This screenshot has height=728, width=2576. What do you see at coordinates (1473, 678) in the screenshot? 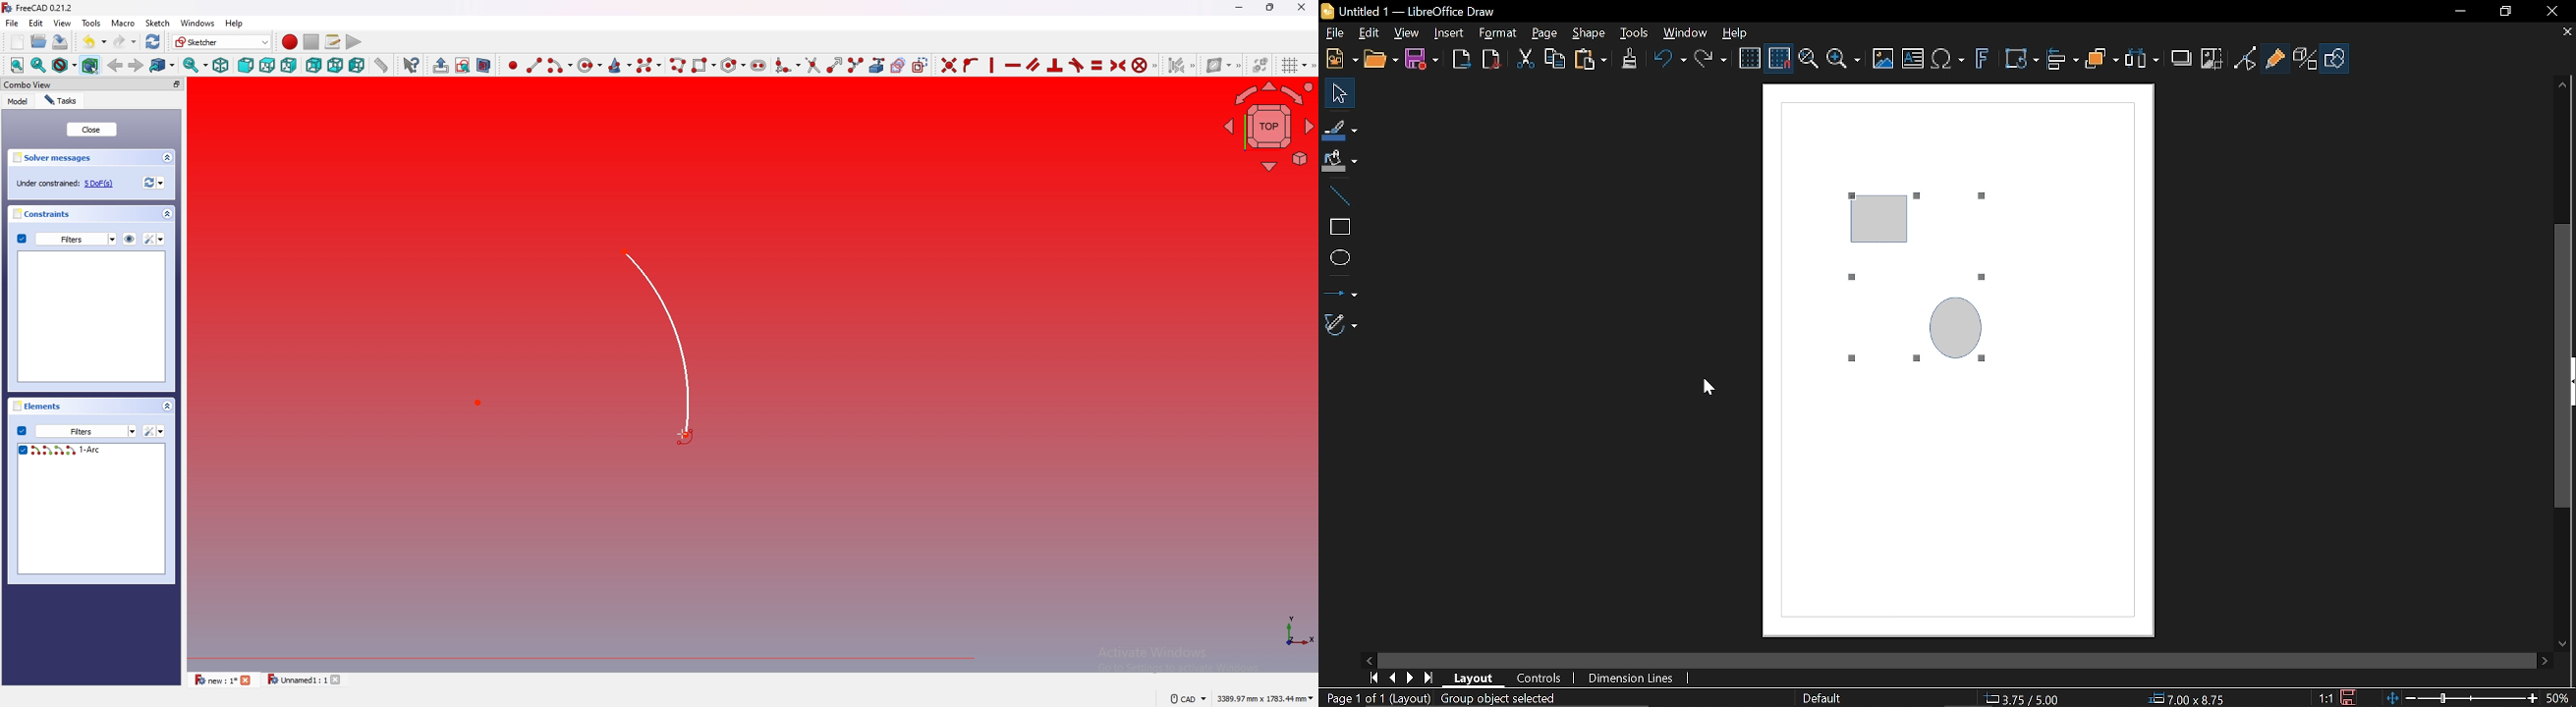
I see `Layout` at bounding box center [1473, 678].